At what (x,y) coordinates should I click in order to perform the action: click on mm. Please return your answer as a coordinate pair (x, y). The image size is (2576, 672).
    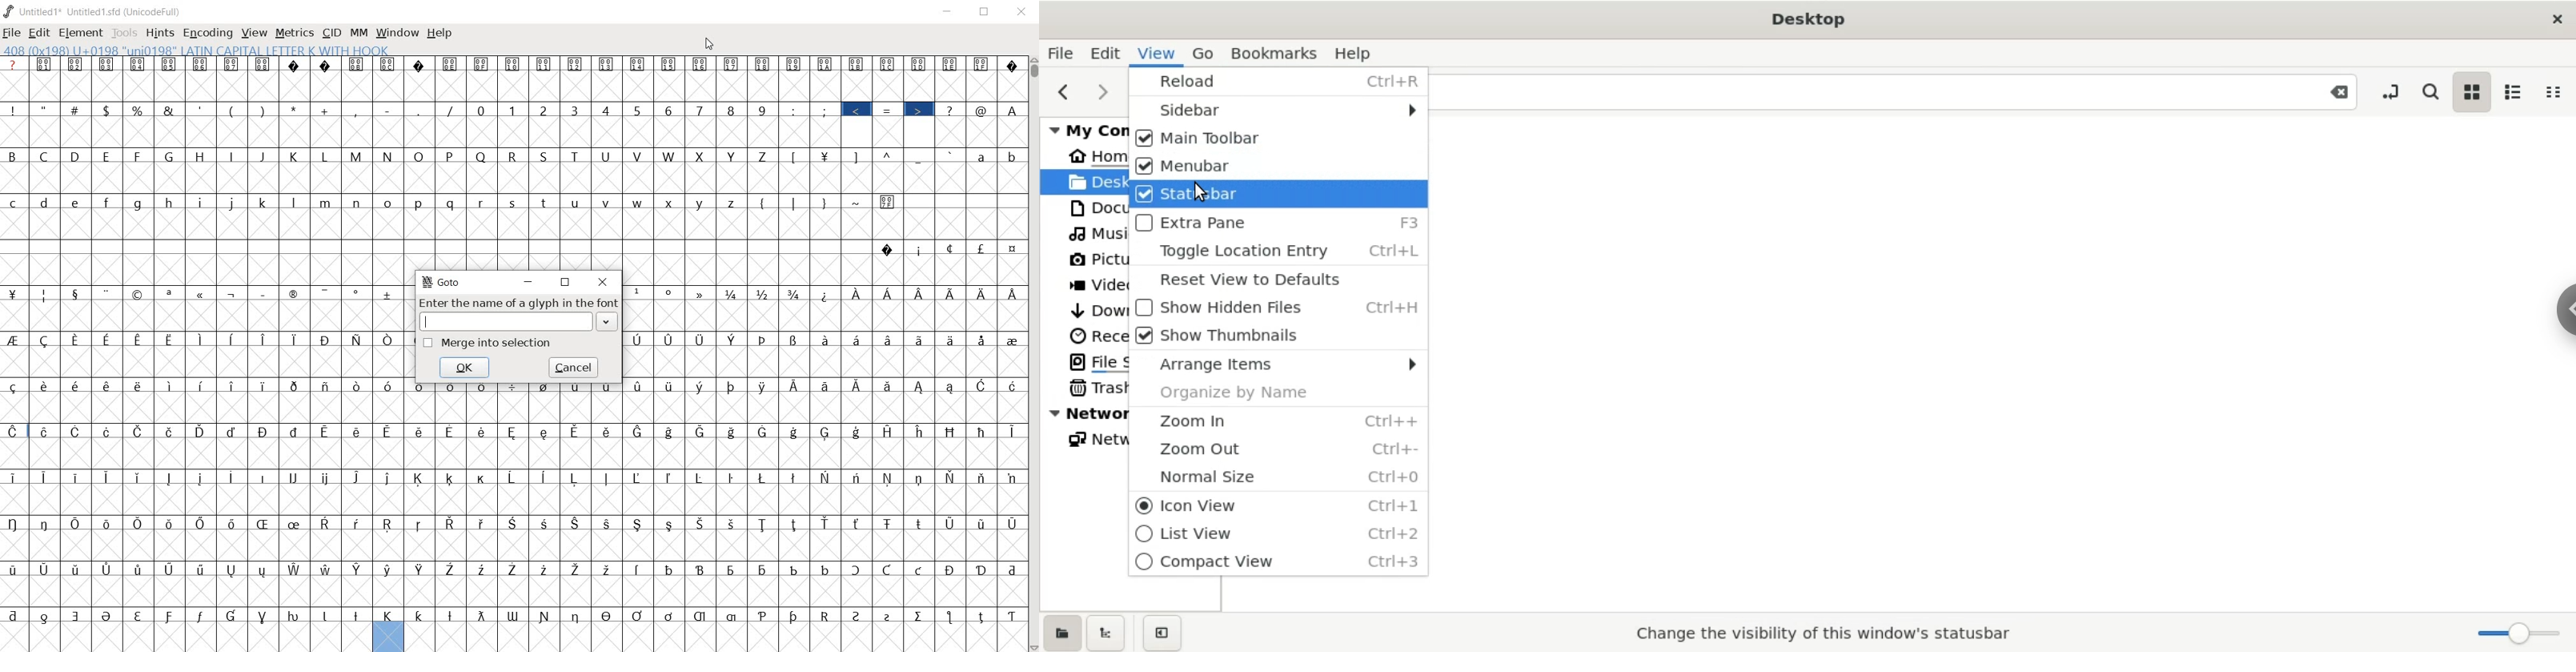
    Looking at the image, I should click on (358, 34).